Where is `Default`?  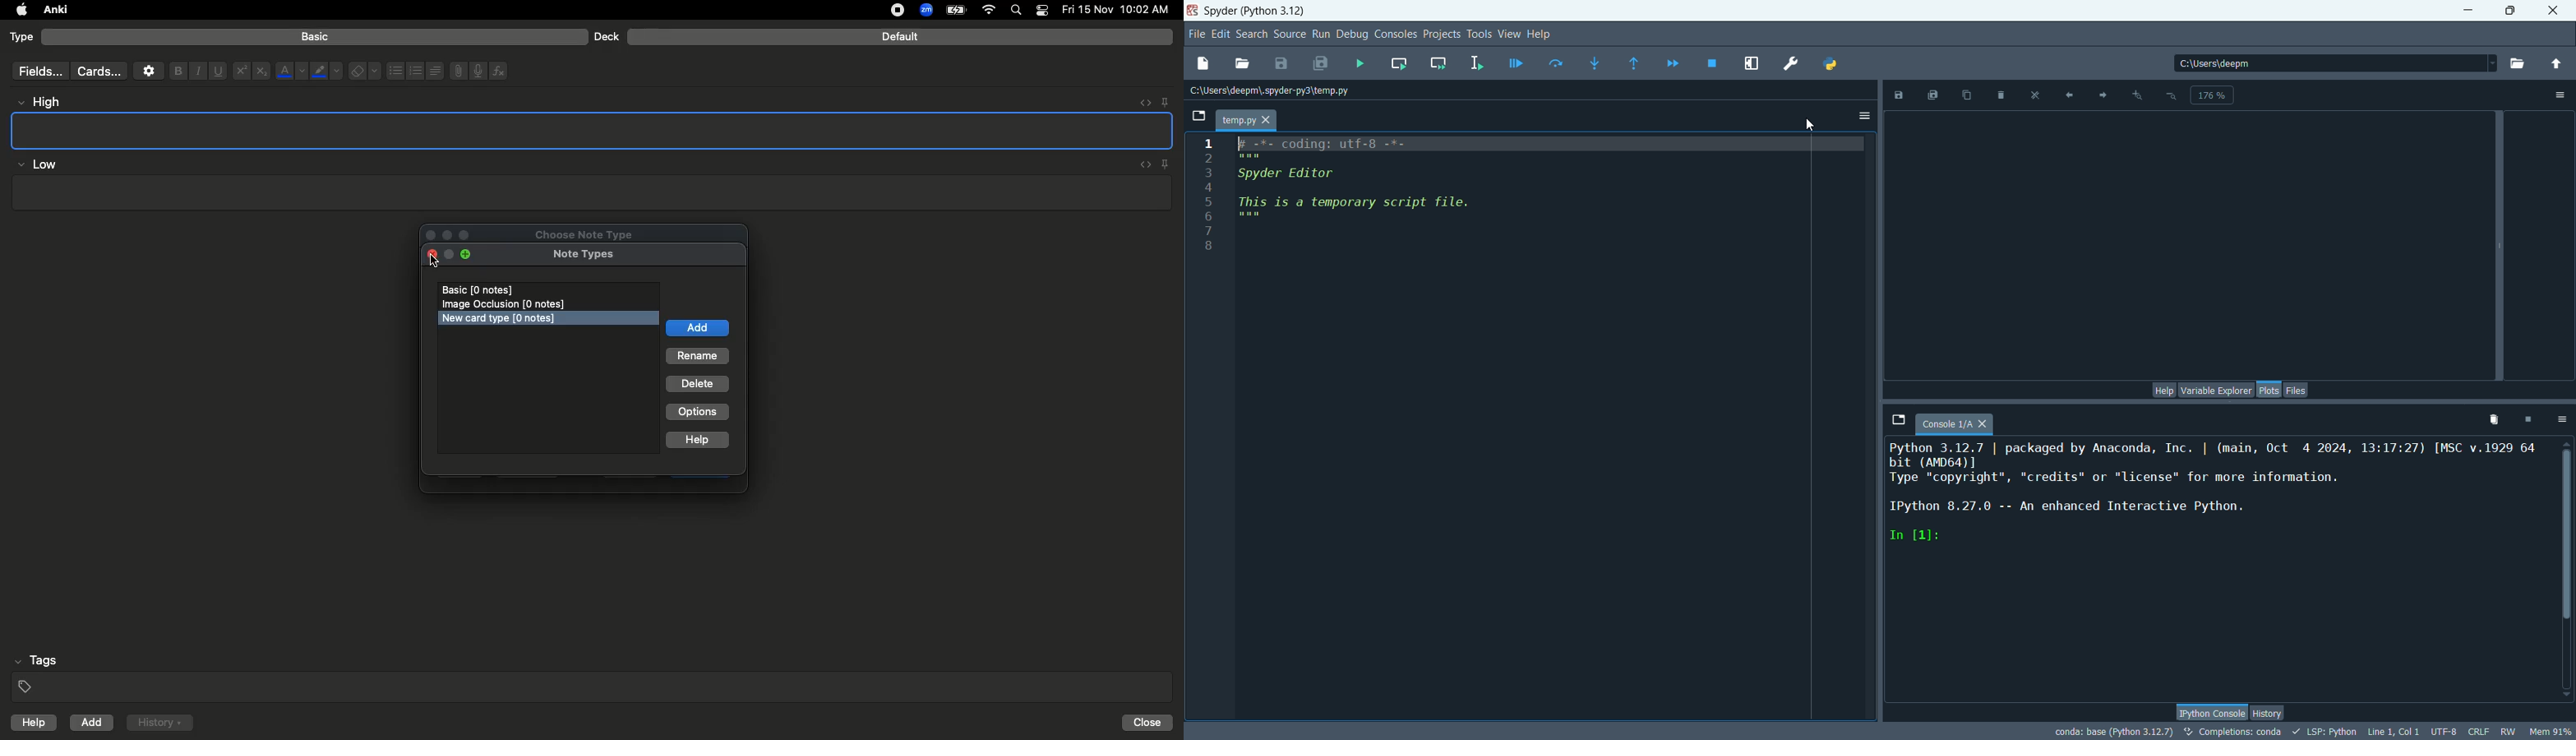
Default is located at coordinates (900, 37).